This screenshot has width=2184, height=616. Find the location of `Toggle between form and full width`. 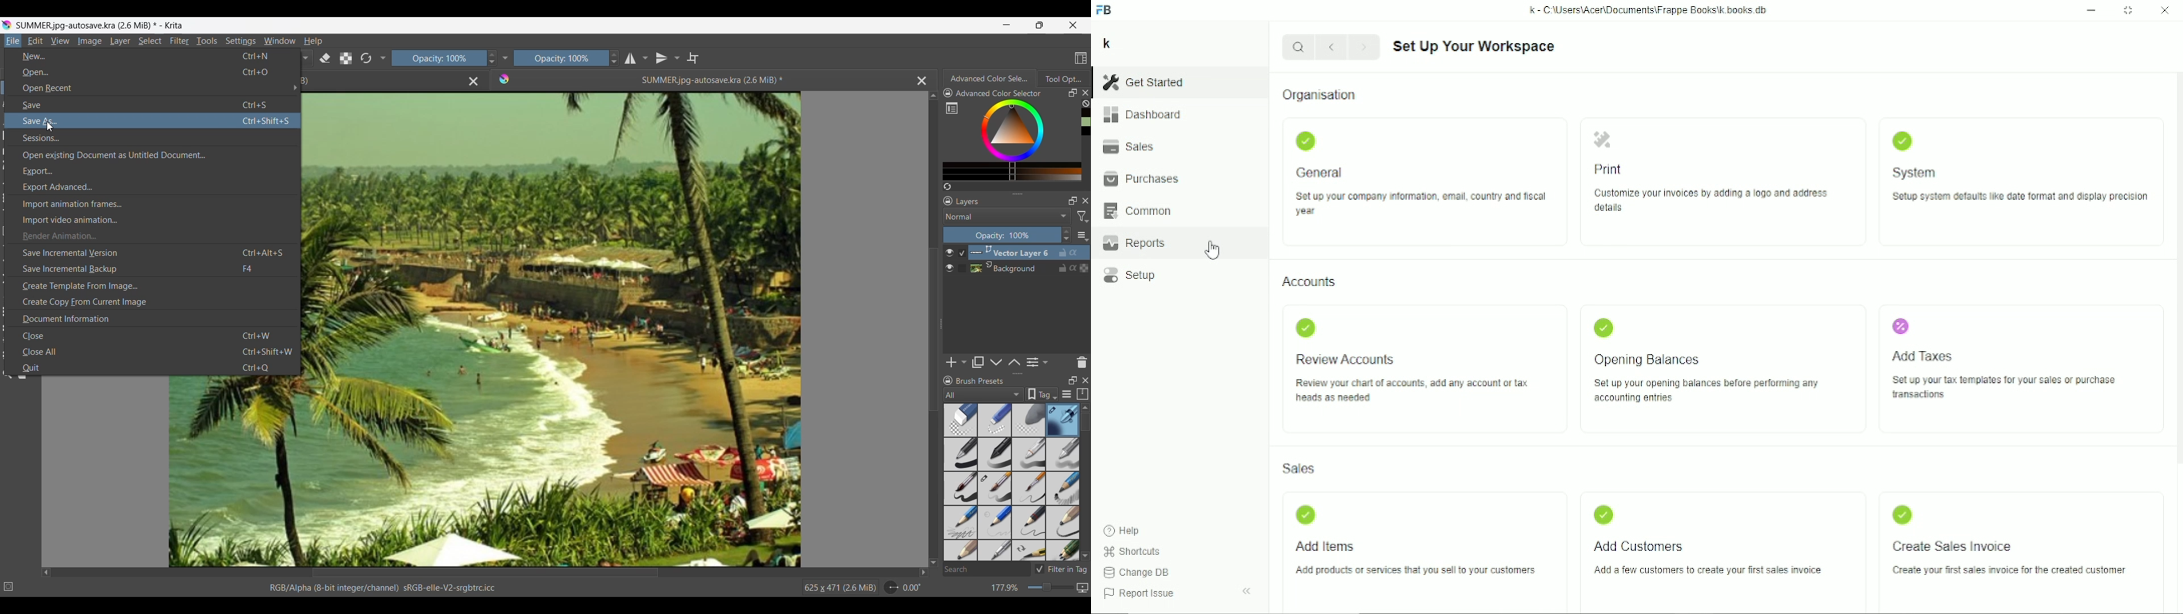

Toggle between form and full width is located at coordinates (2128, 11).